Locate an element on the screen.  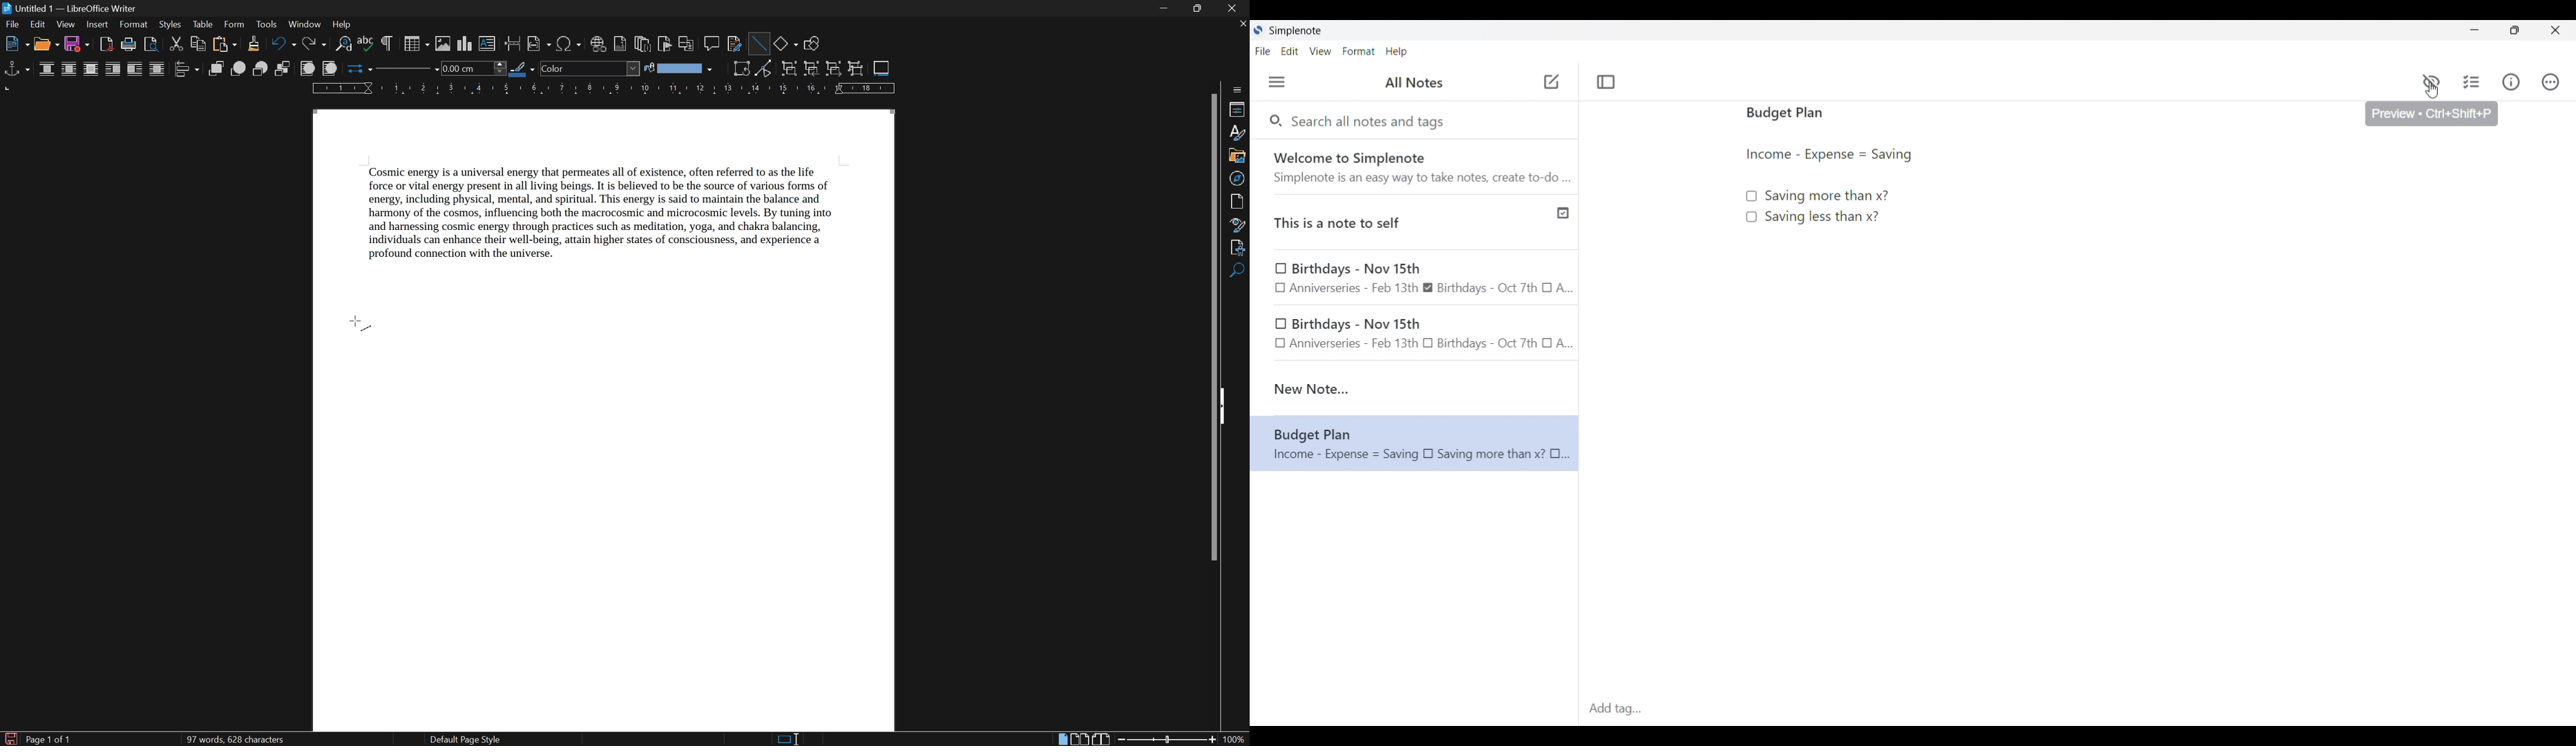
help is located at coordinates (345, 25).